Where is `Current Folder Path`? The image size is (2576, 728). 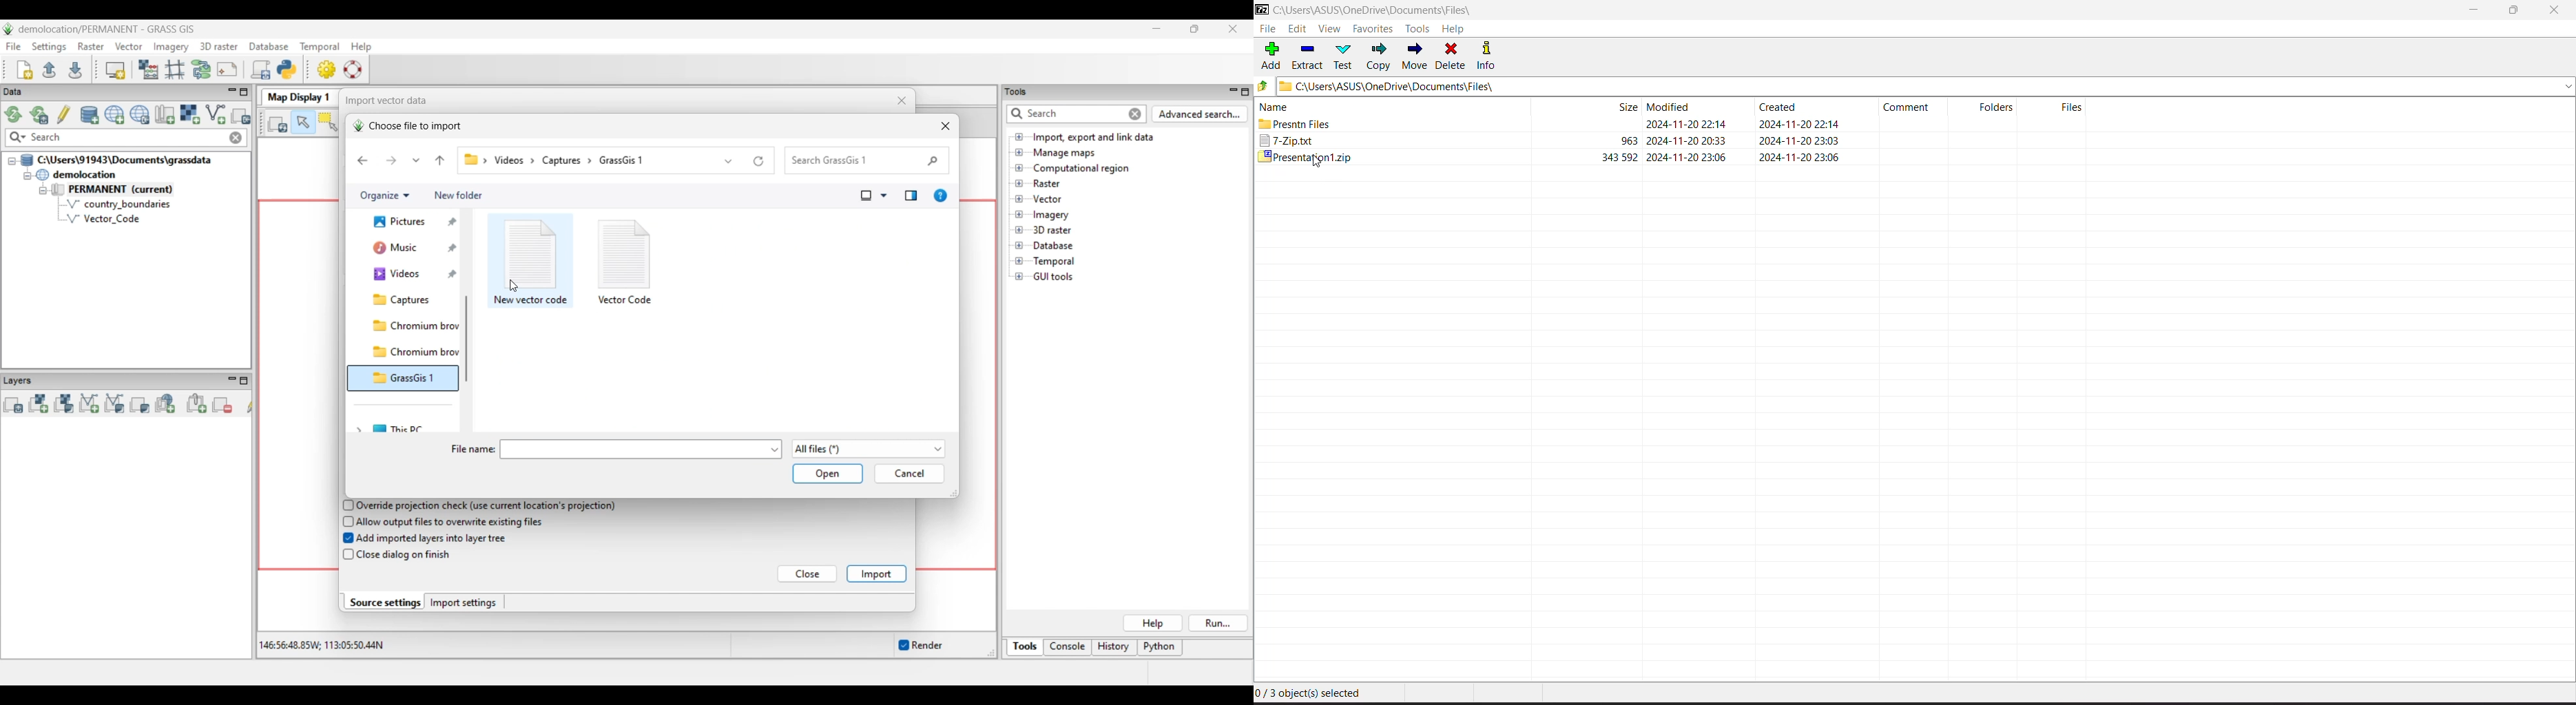 Current Folder Path is located at coordinates (1926, 85).